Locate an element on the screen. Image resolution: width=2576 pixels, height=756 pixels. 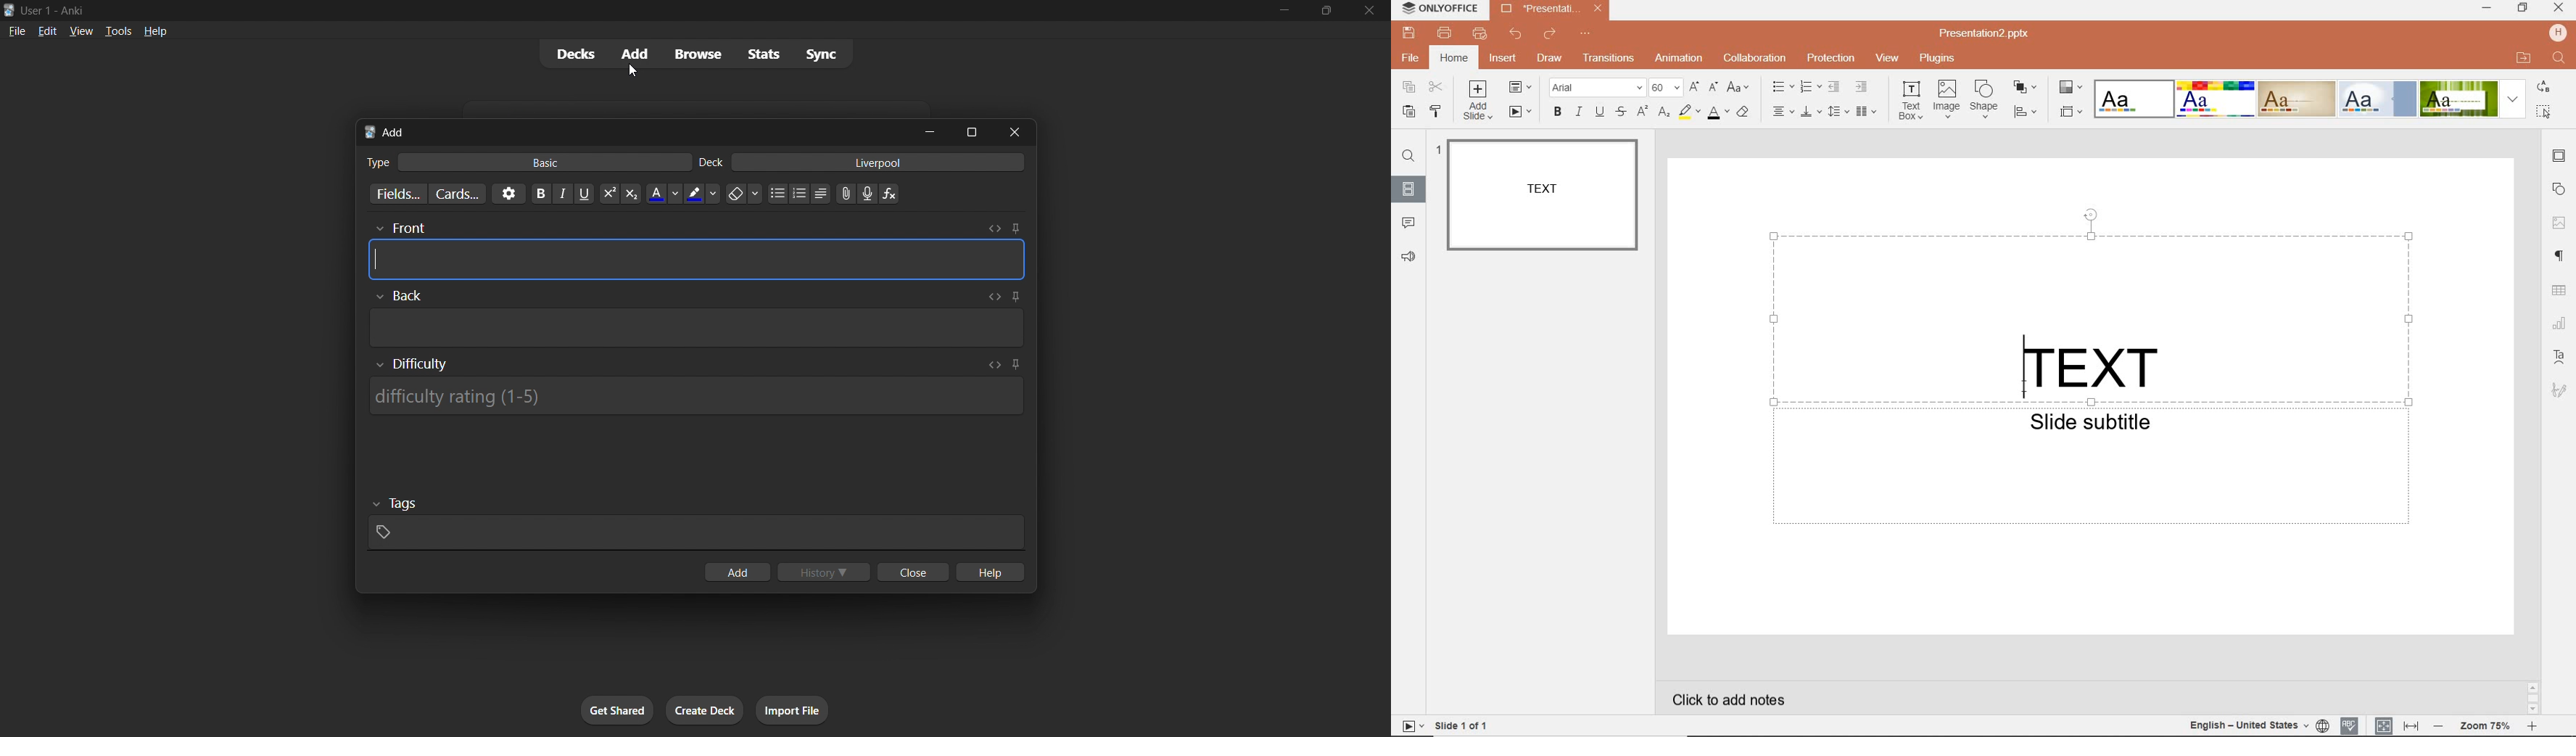
DECREMENT FONT SIZE is located at coordinates (1714, 88).